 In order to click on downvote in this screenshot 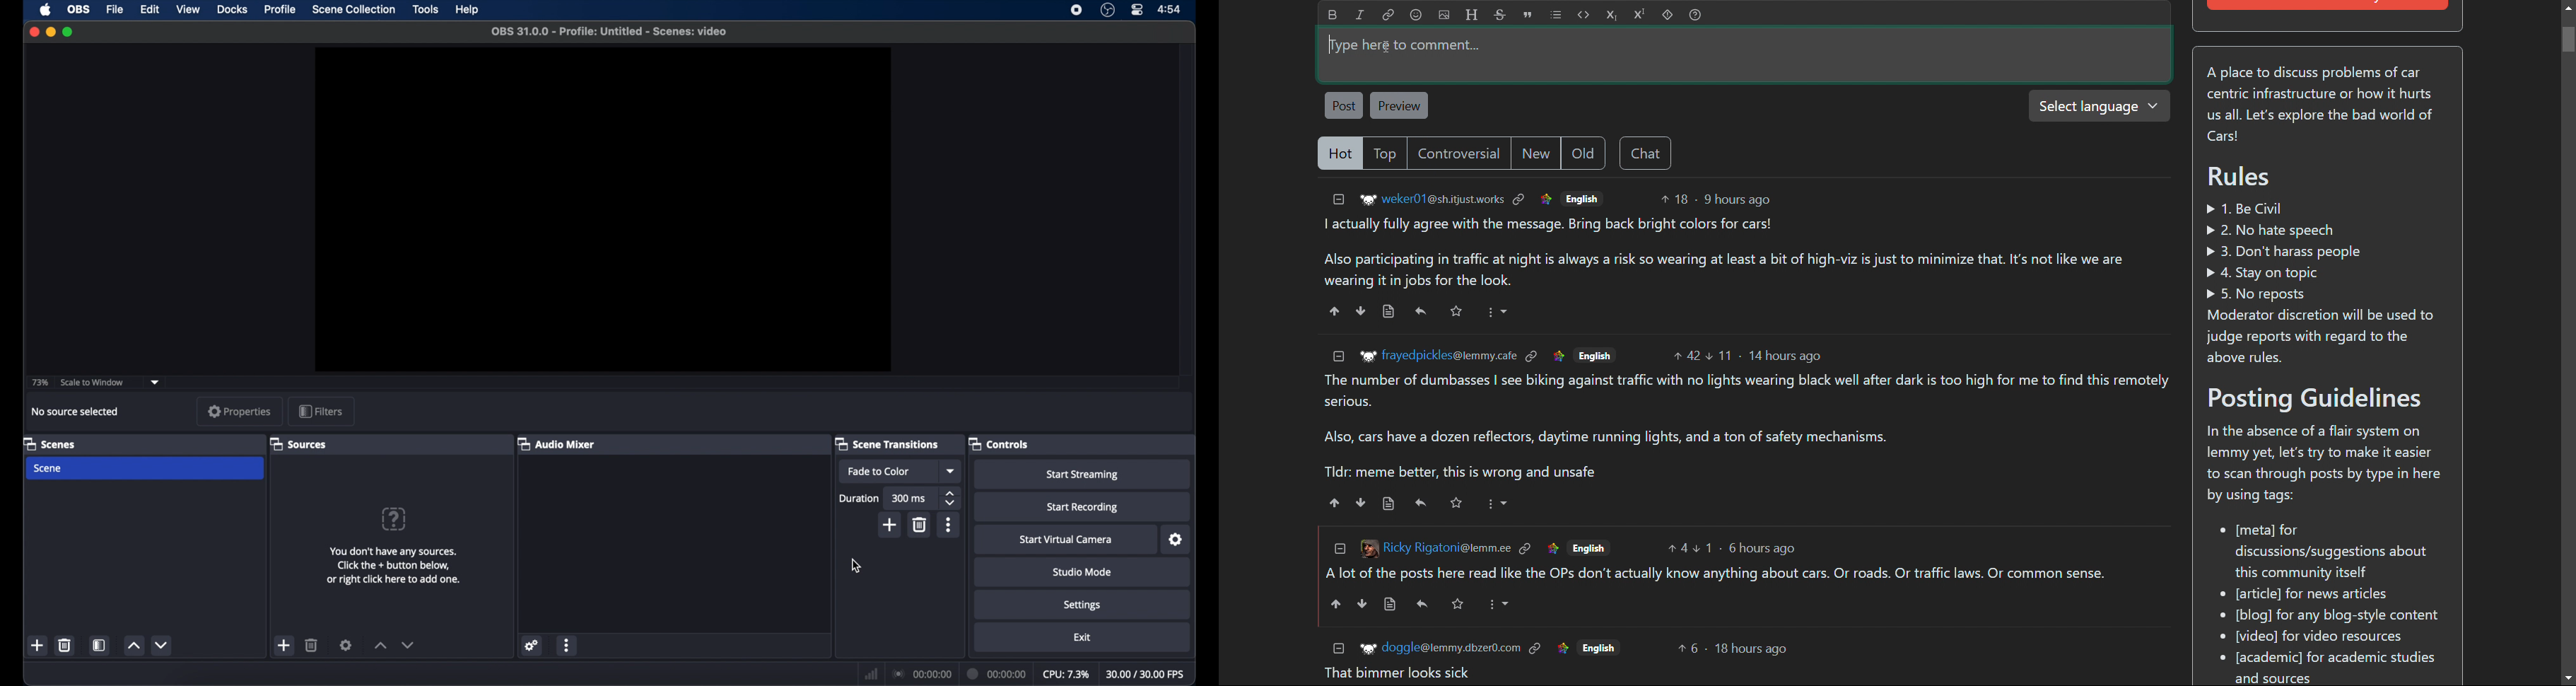, I will do `click(1359, 311)`.